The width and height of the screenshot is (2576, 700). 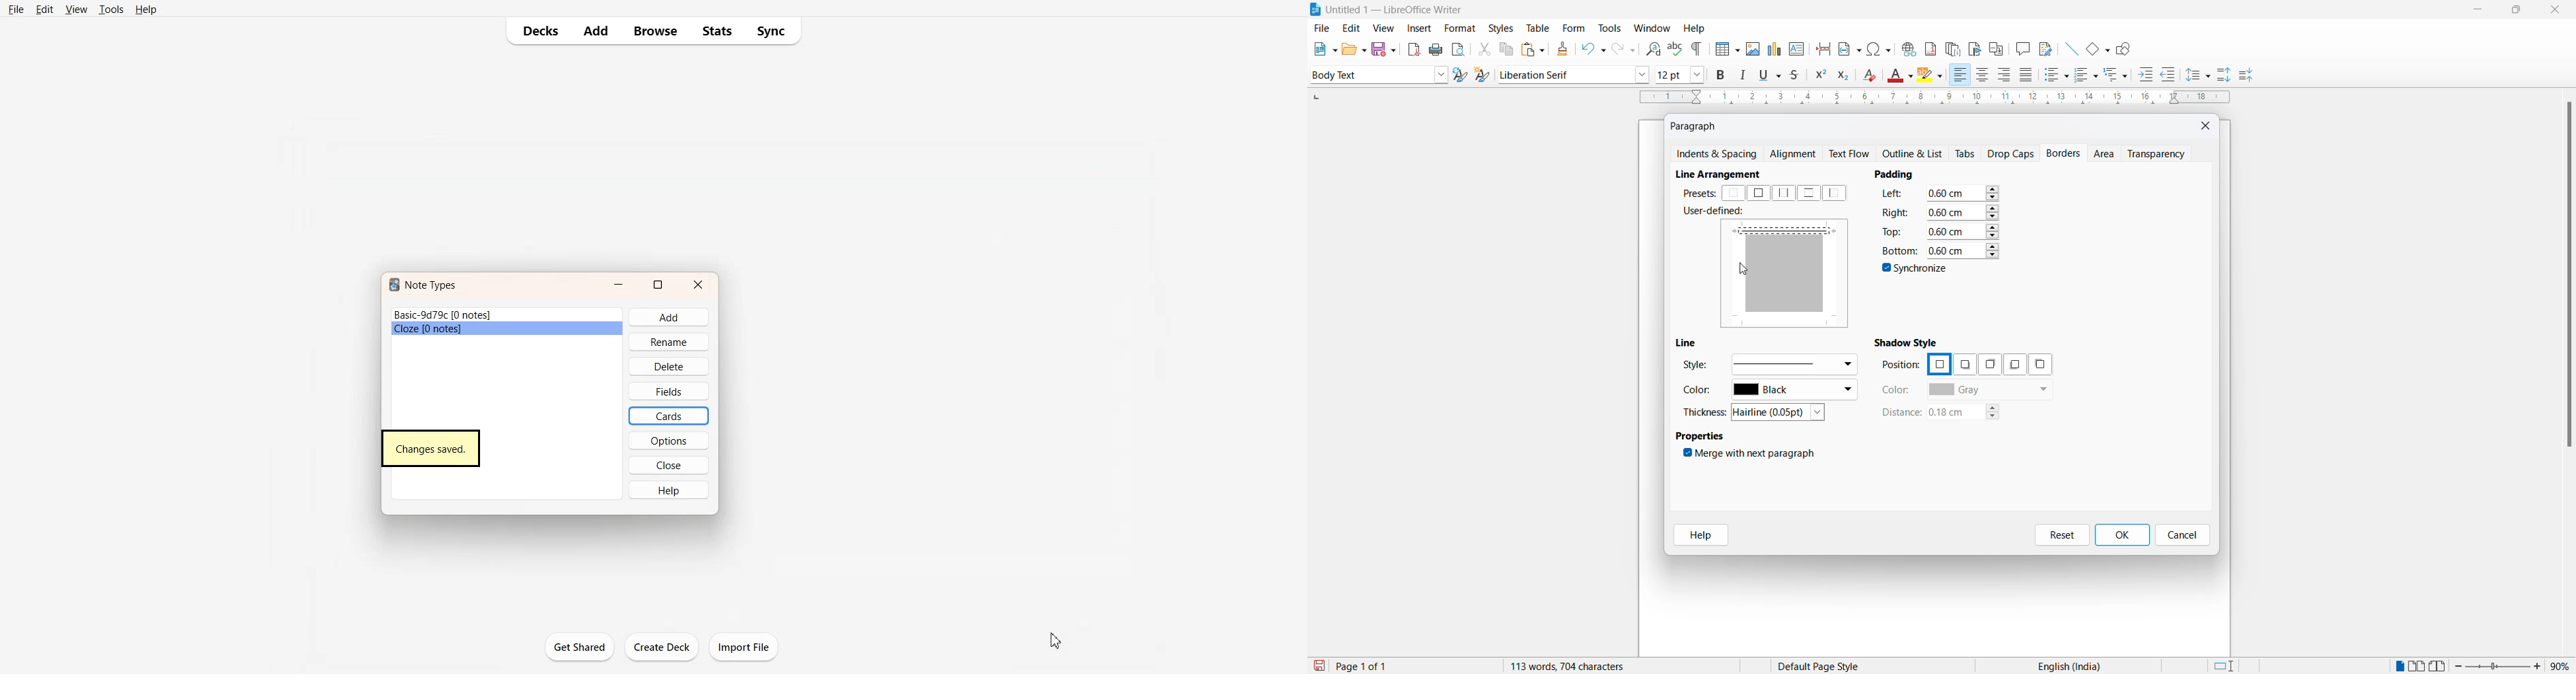 I want to click on drop caps, so click(x=2011, y=153).